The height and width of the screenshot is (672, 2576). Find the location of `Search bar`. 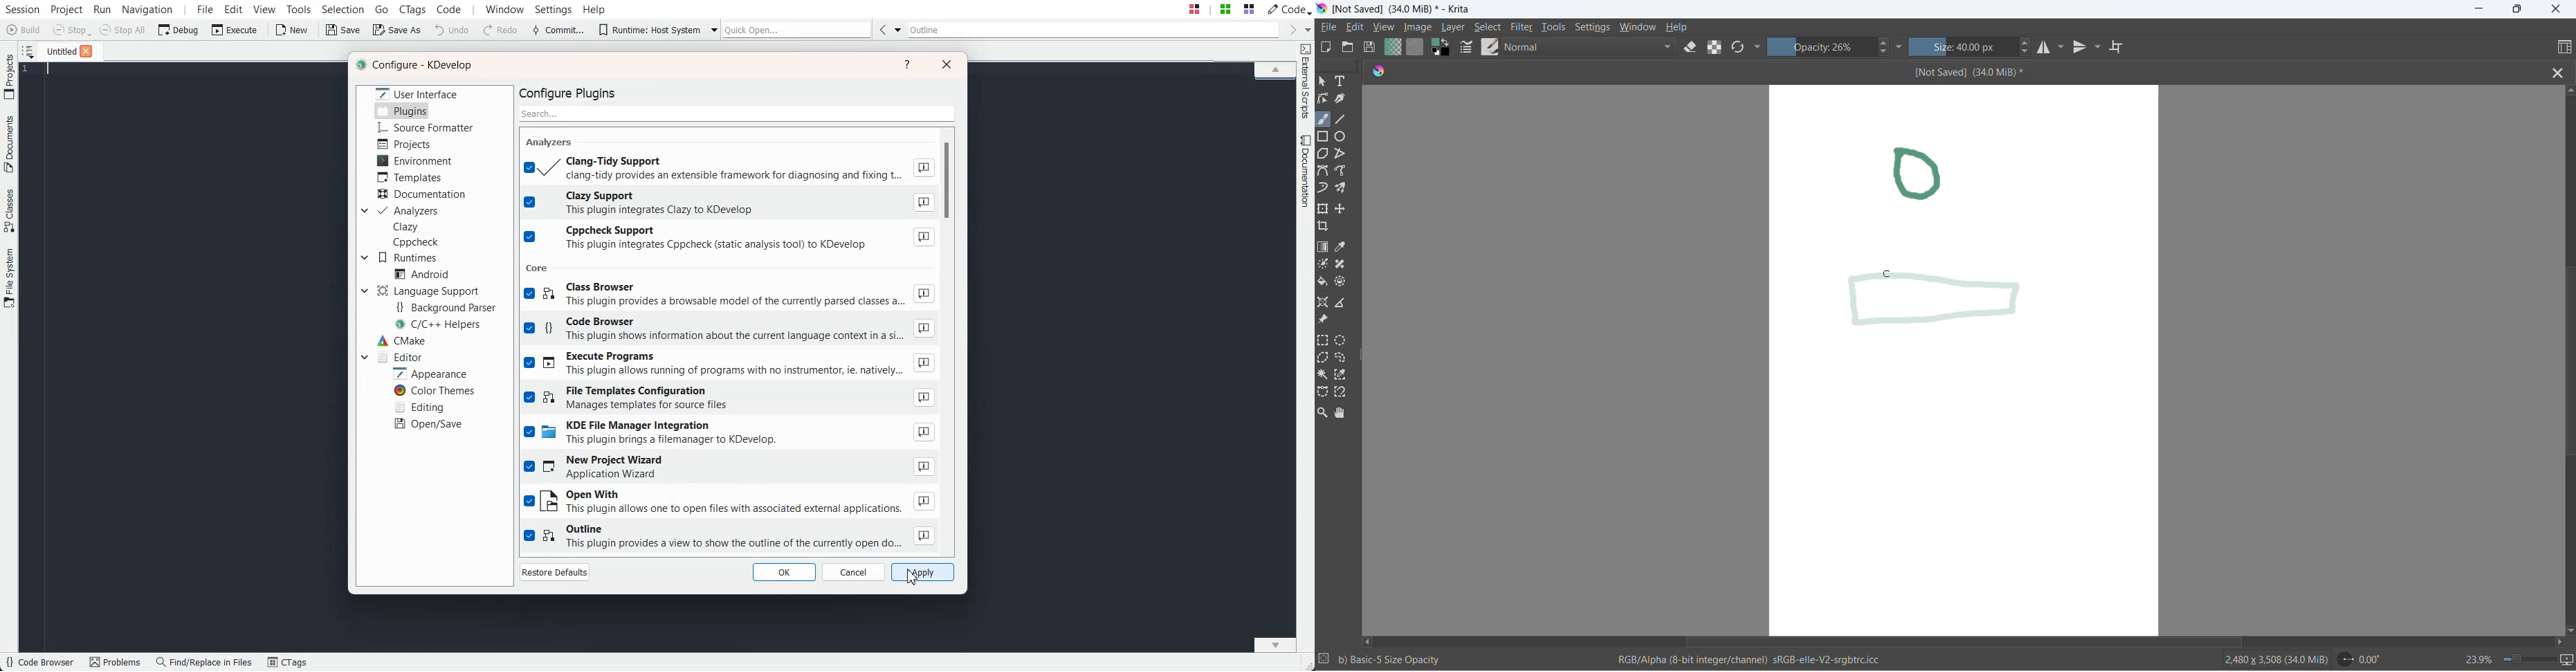

Search bar is located at coordinates (738, 112).